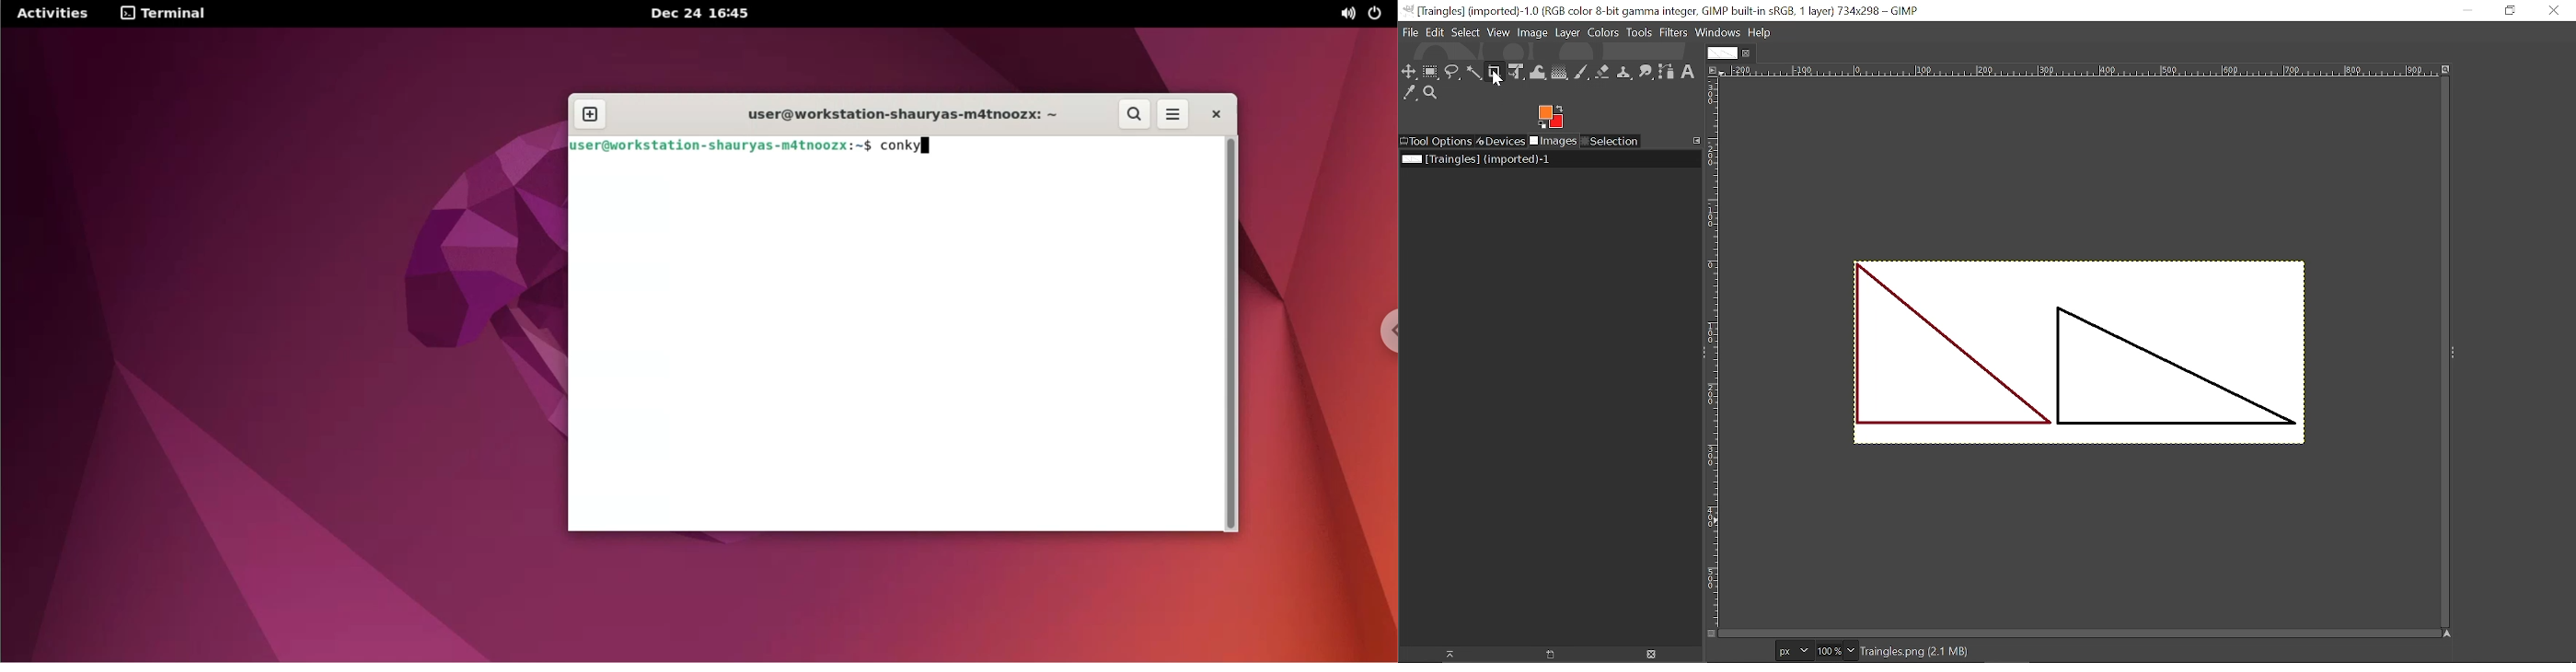 This screenshot has height=672, width=2576. Describe the element at coordinates (1667, 72) in the screenshot. I see `Paths tool` at that location.